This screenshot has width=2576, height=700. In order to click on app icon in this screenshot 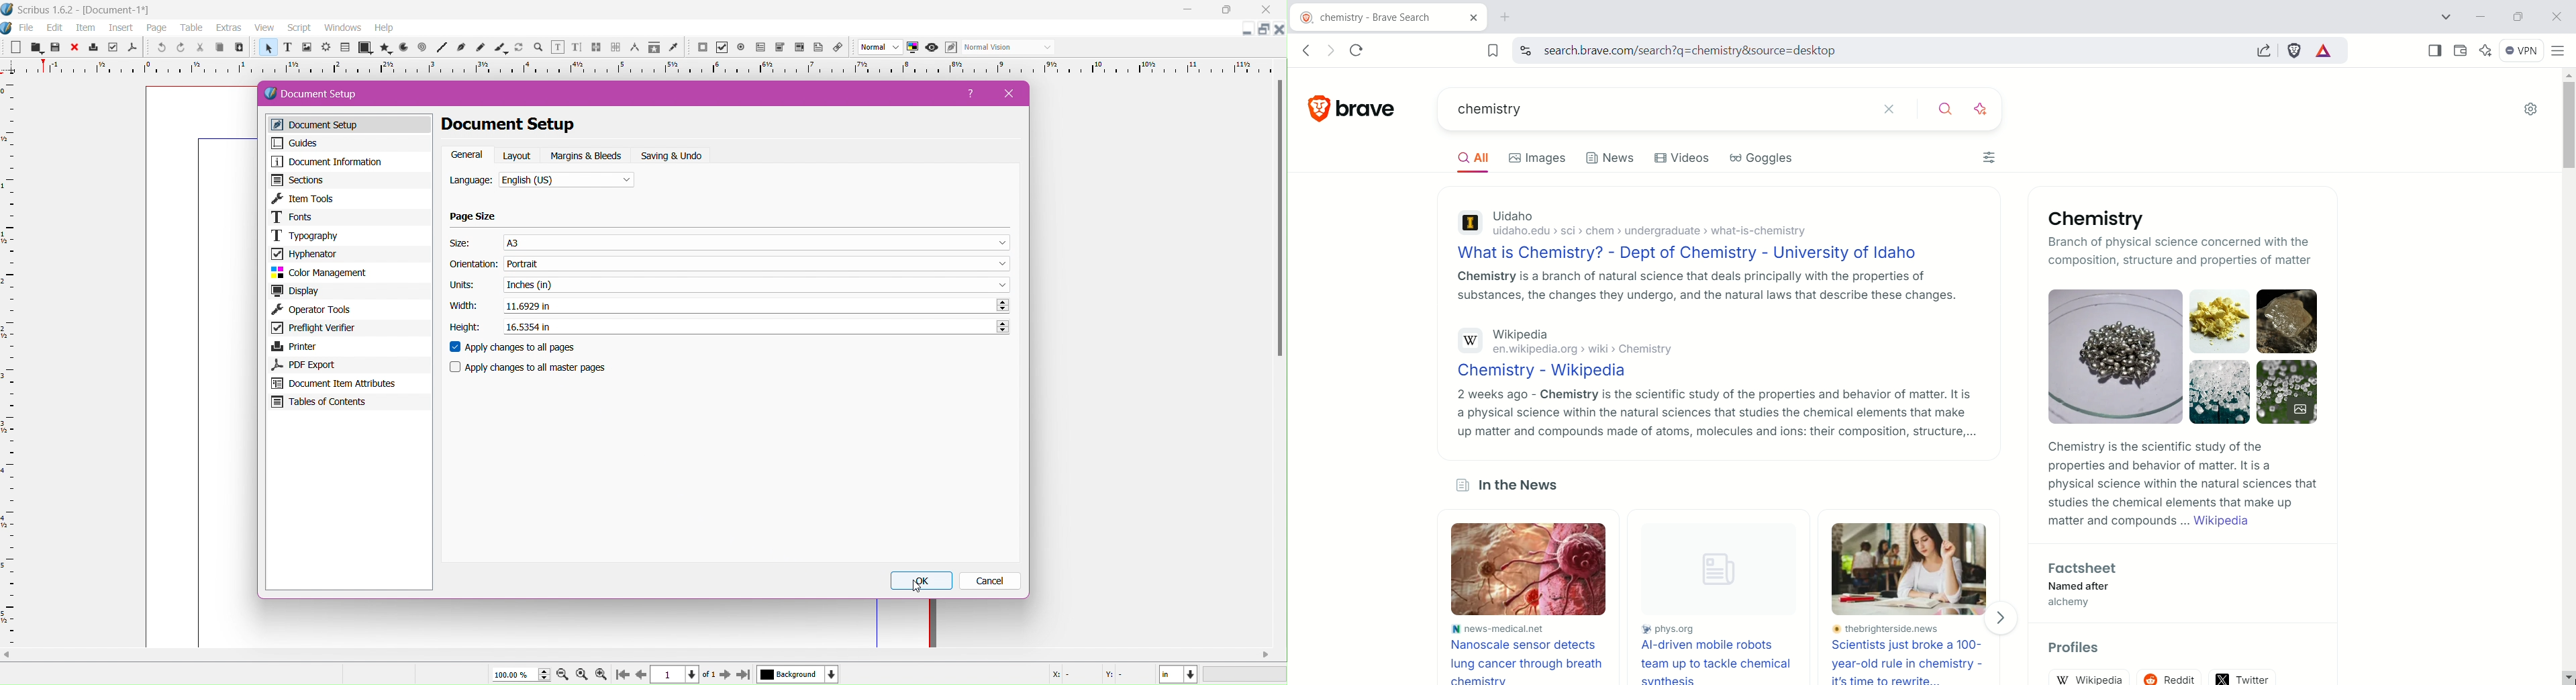, I will do `click(8, 28)`.